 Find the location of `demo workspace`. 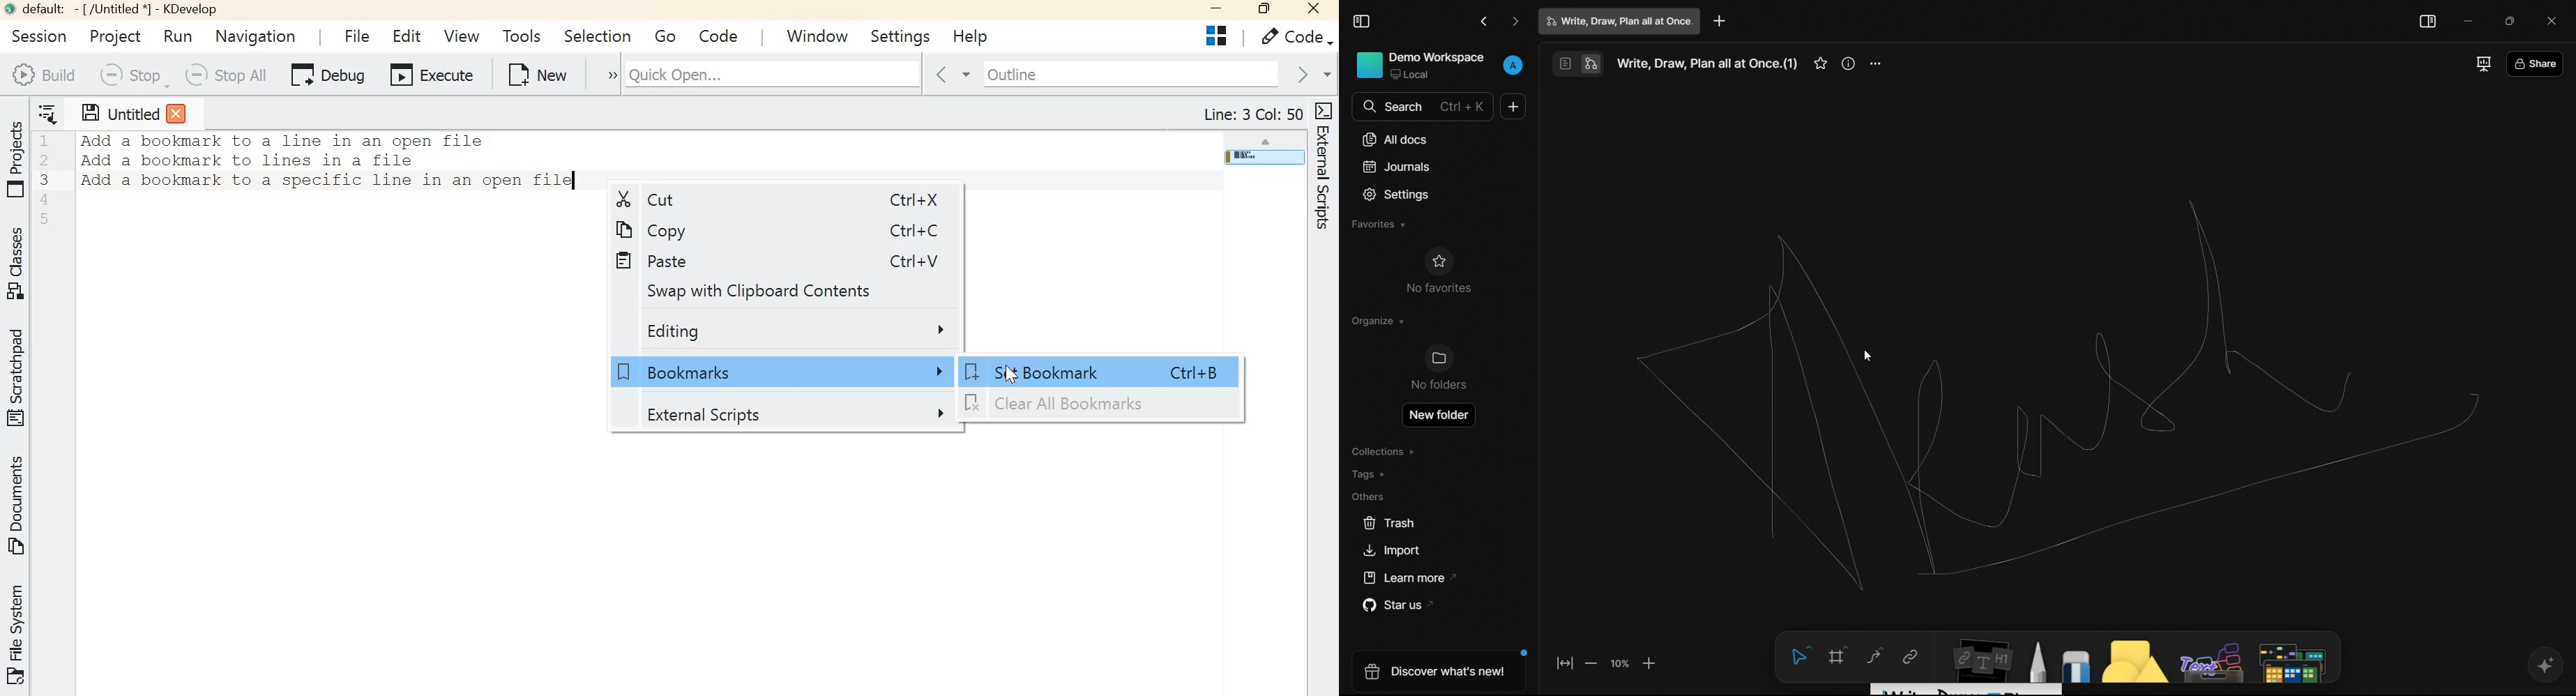

demo workspace is located at coordinates (1436, 57).